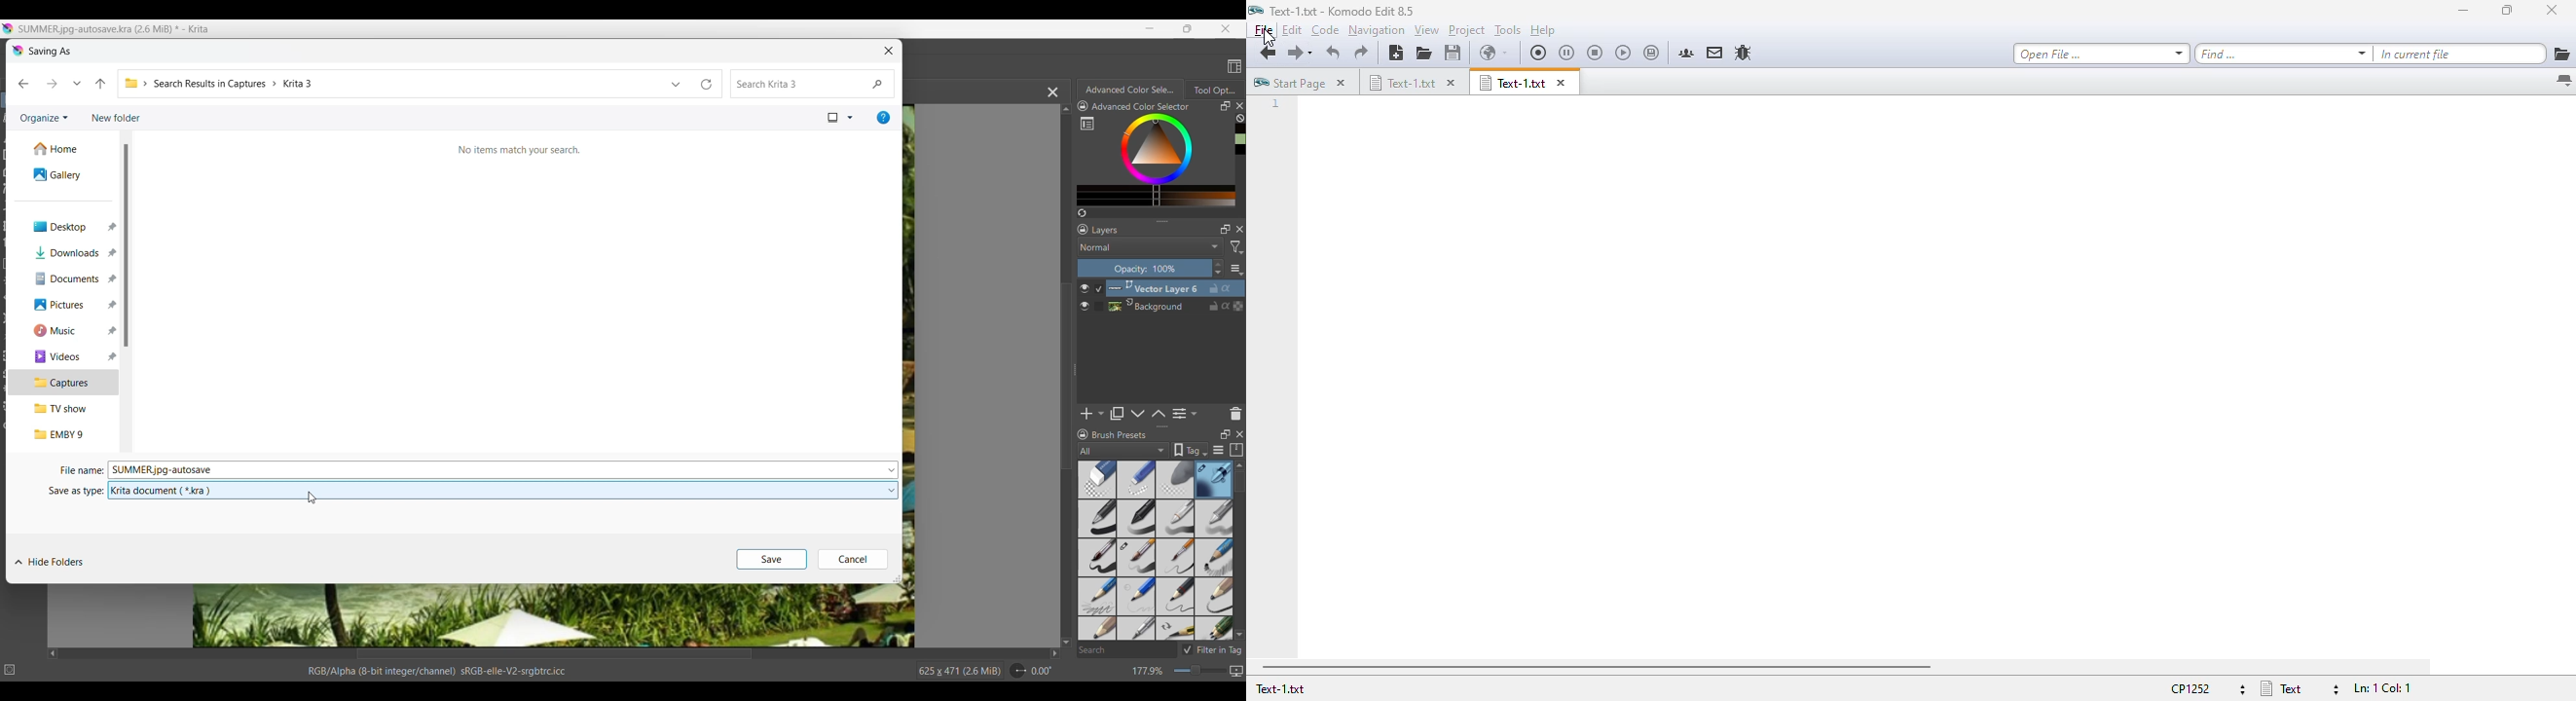 The width and height of the screenshot is (2576, 728). I want to click on Close current image space, so click(1053, 93).